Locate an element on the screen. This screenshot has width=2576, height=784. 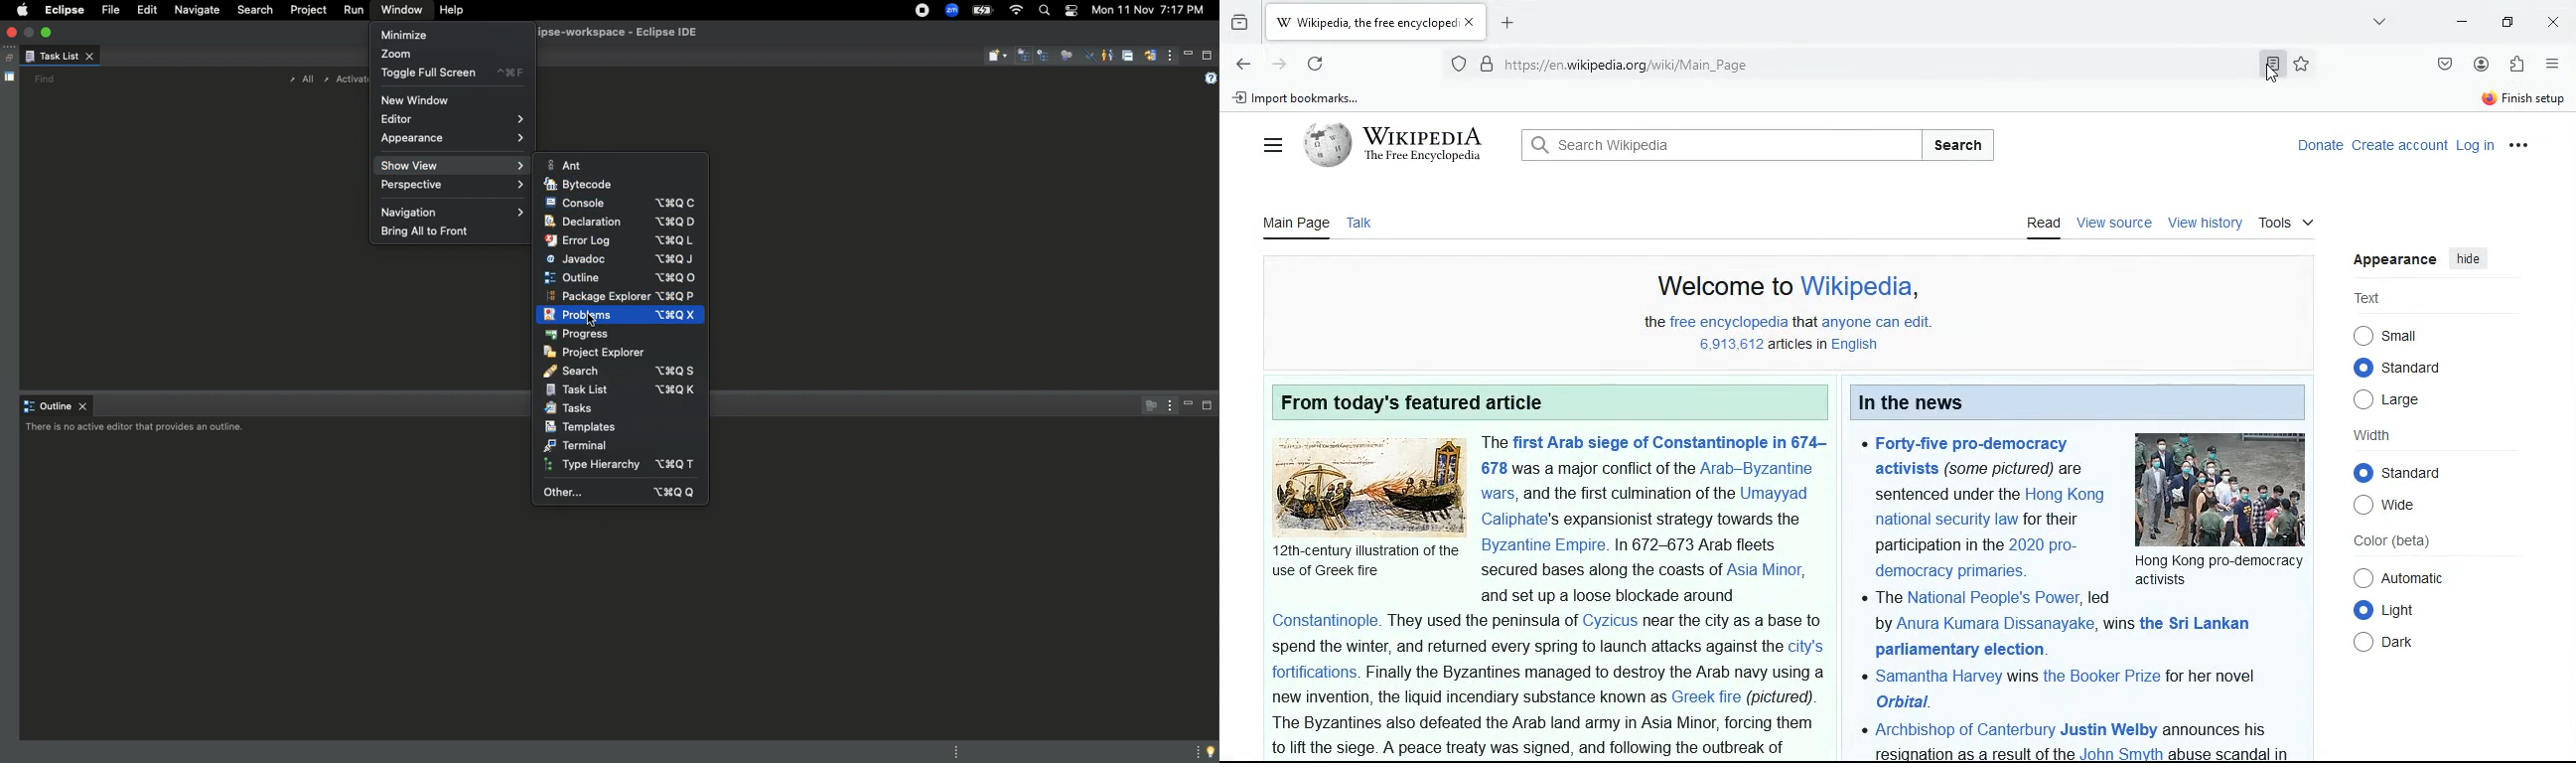
hide is located at coordinates (2473, 259).